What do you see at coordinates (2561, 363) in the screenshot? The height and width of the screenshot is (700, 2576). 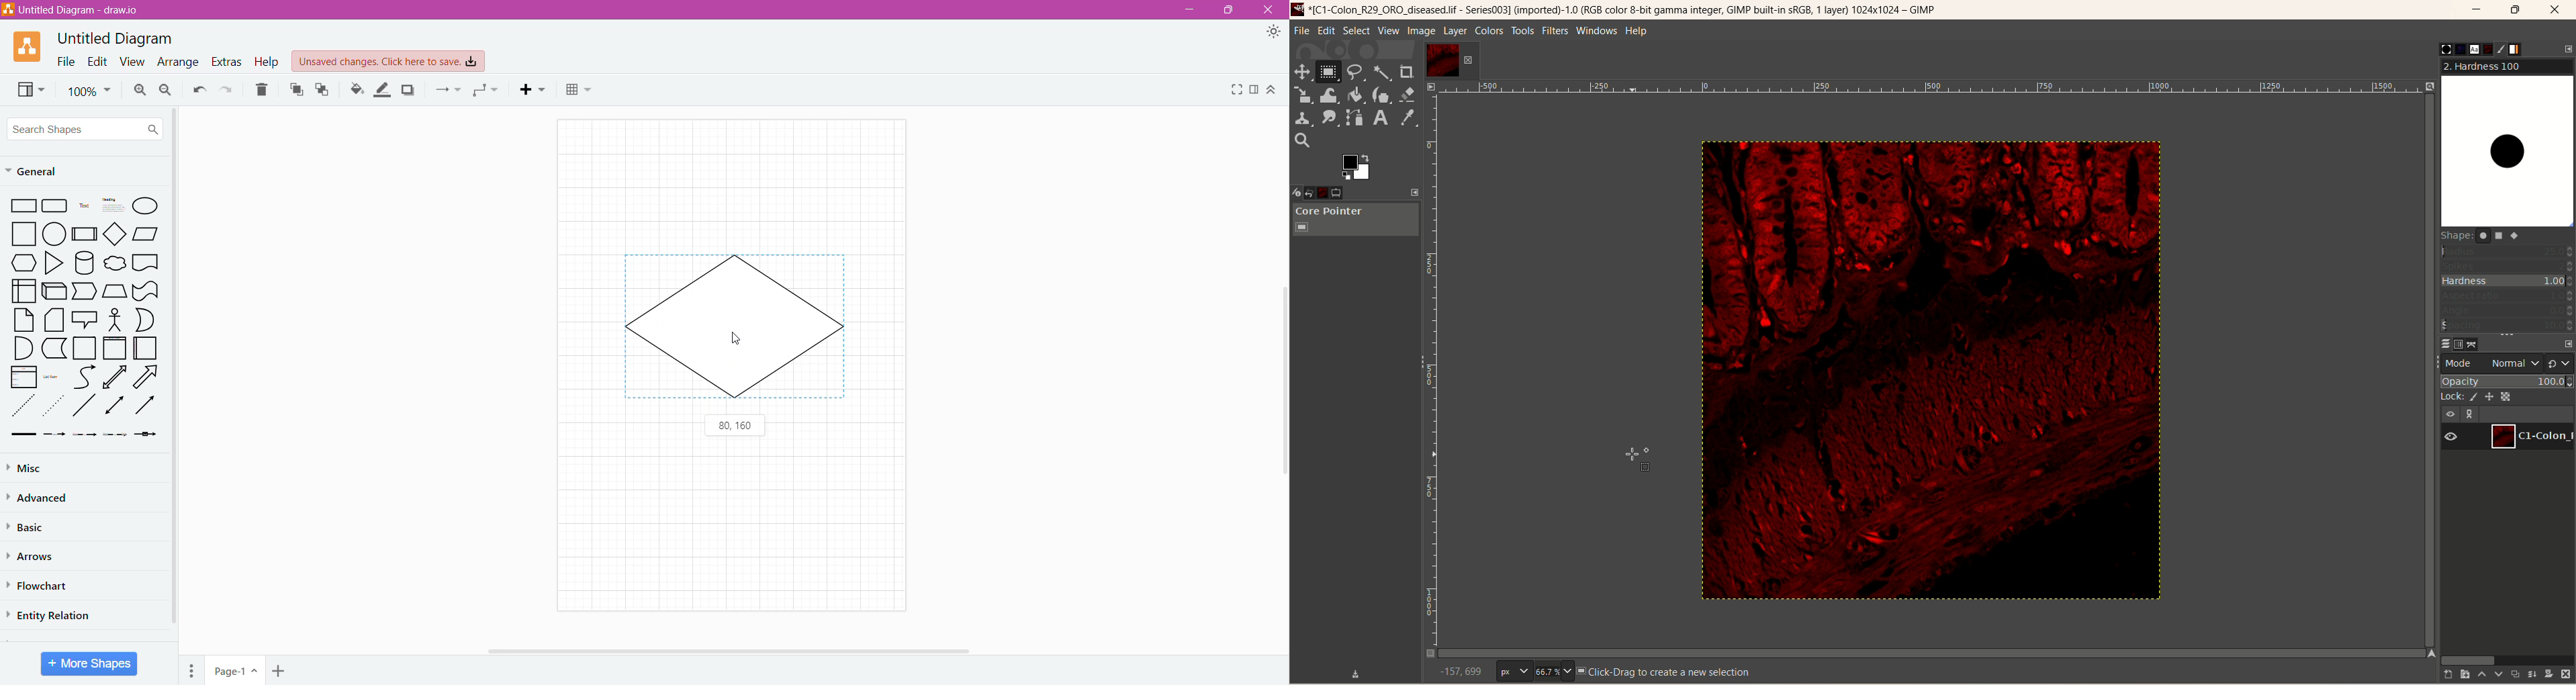 I see `switch to another group of mode` at bounding box center [2561, 363].